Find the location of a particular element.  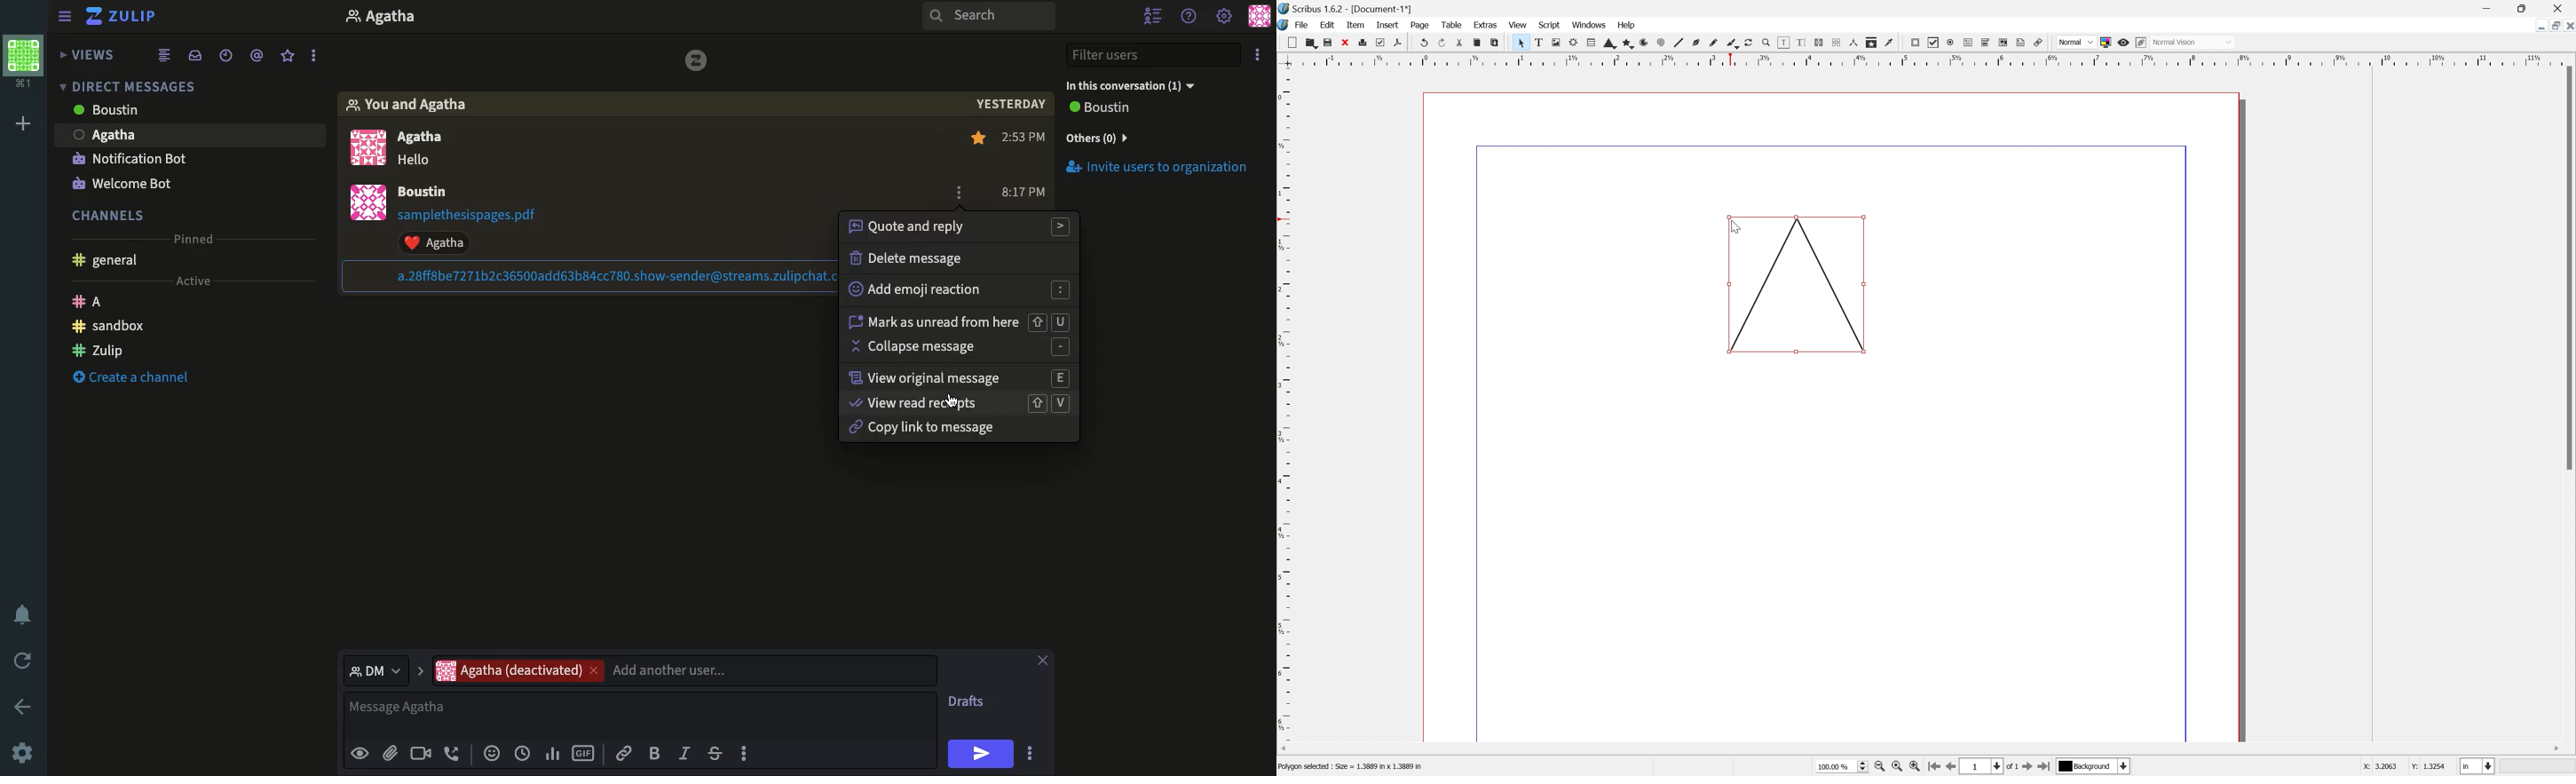

A is located at coordinates (91, 304).